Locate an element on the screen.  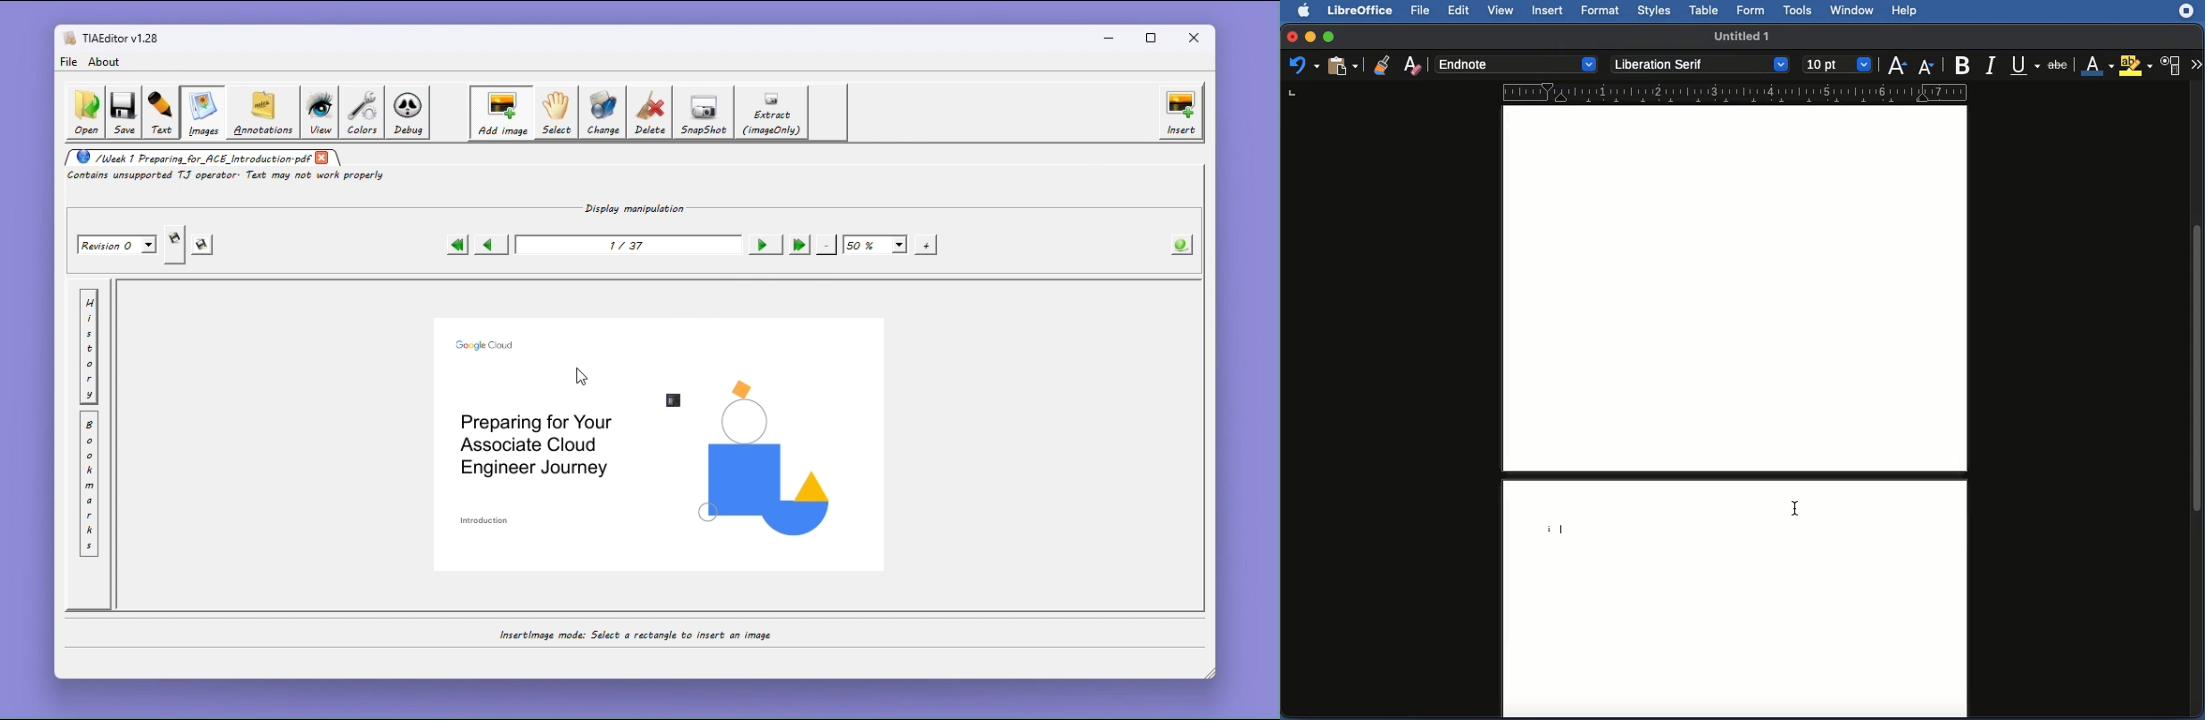
Table is located at coordinates (1705, 11).